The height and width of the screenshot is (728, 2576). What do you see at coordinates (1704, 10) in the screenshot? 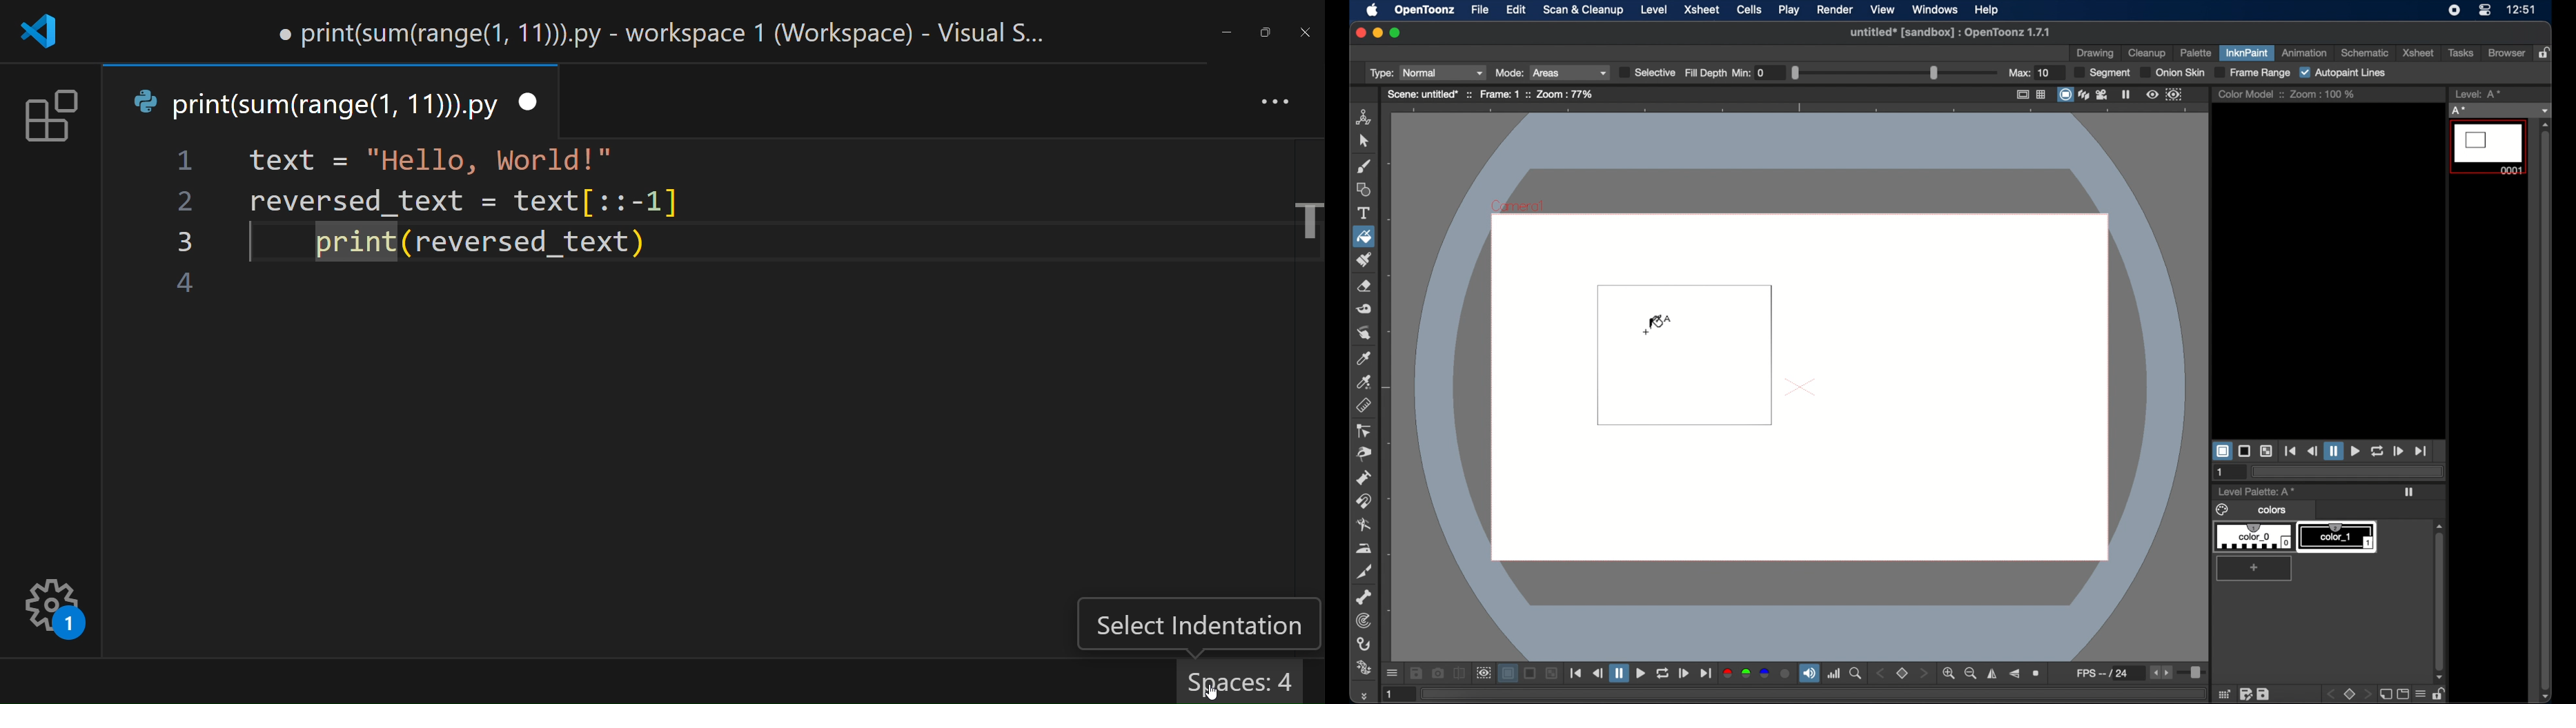
I see `xsheet` at bounding box center [1704, 10].